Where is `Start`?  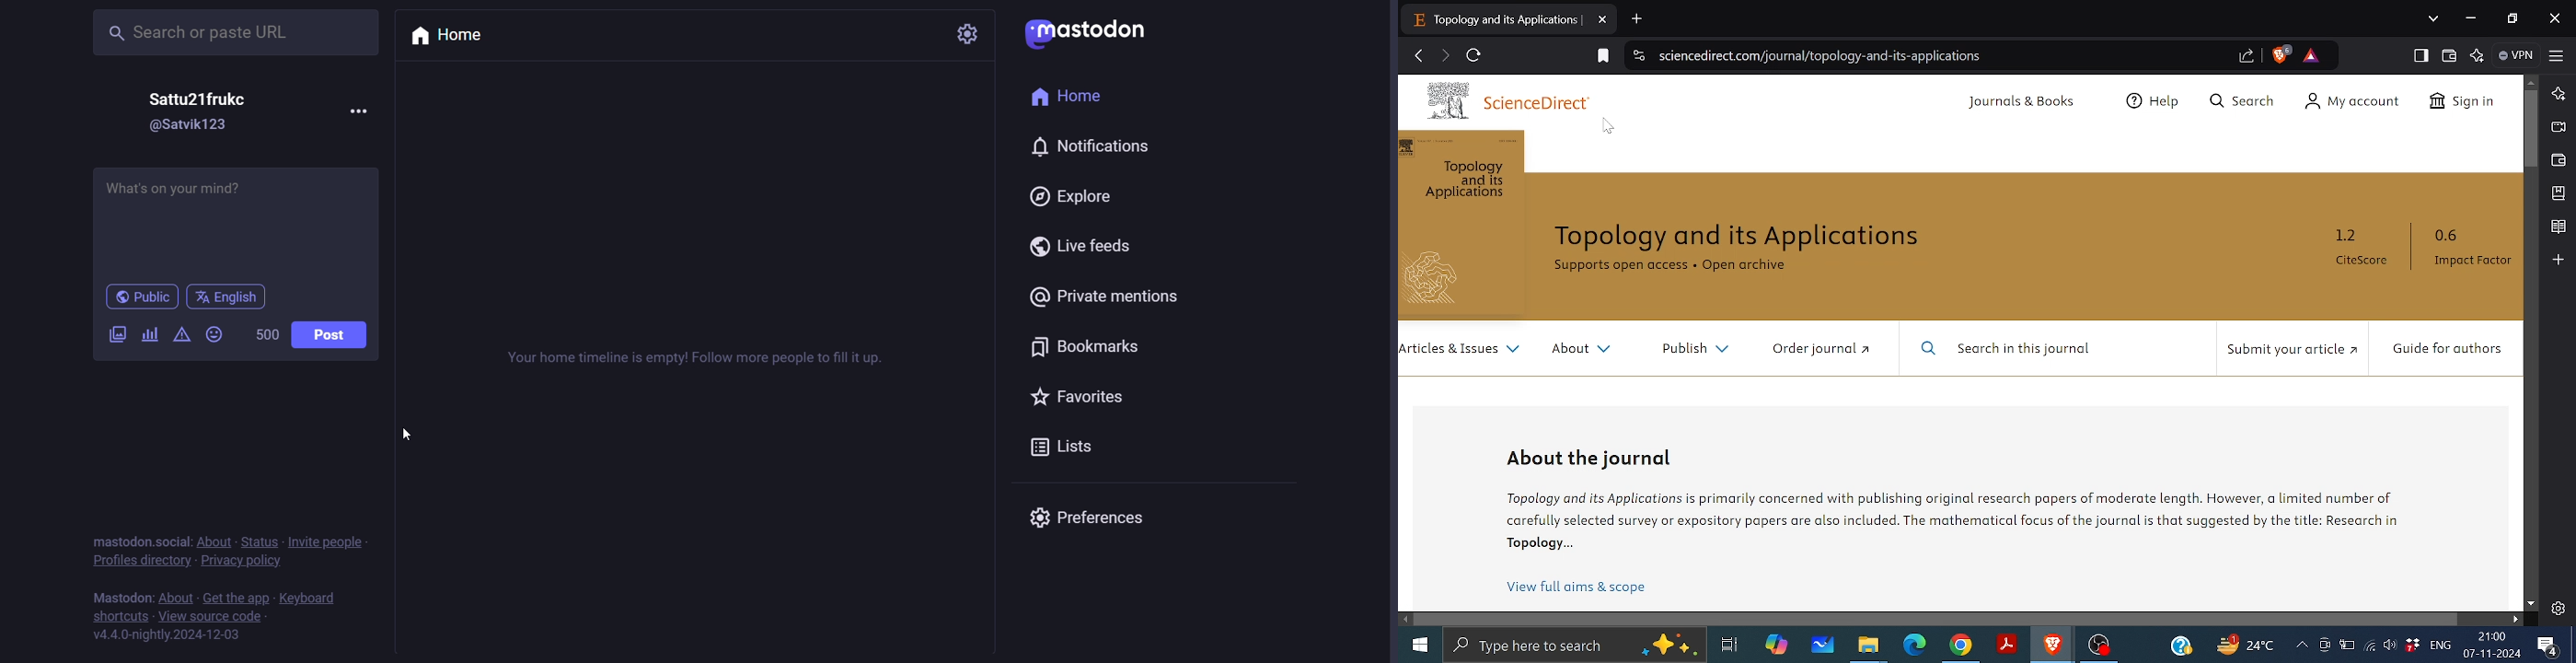
Start is located at coordinates (1420, 646).